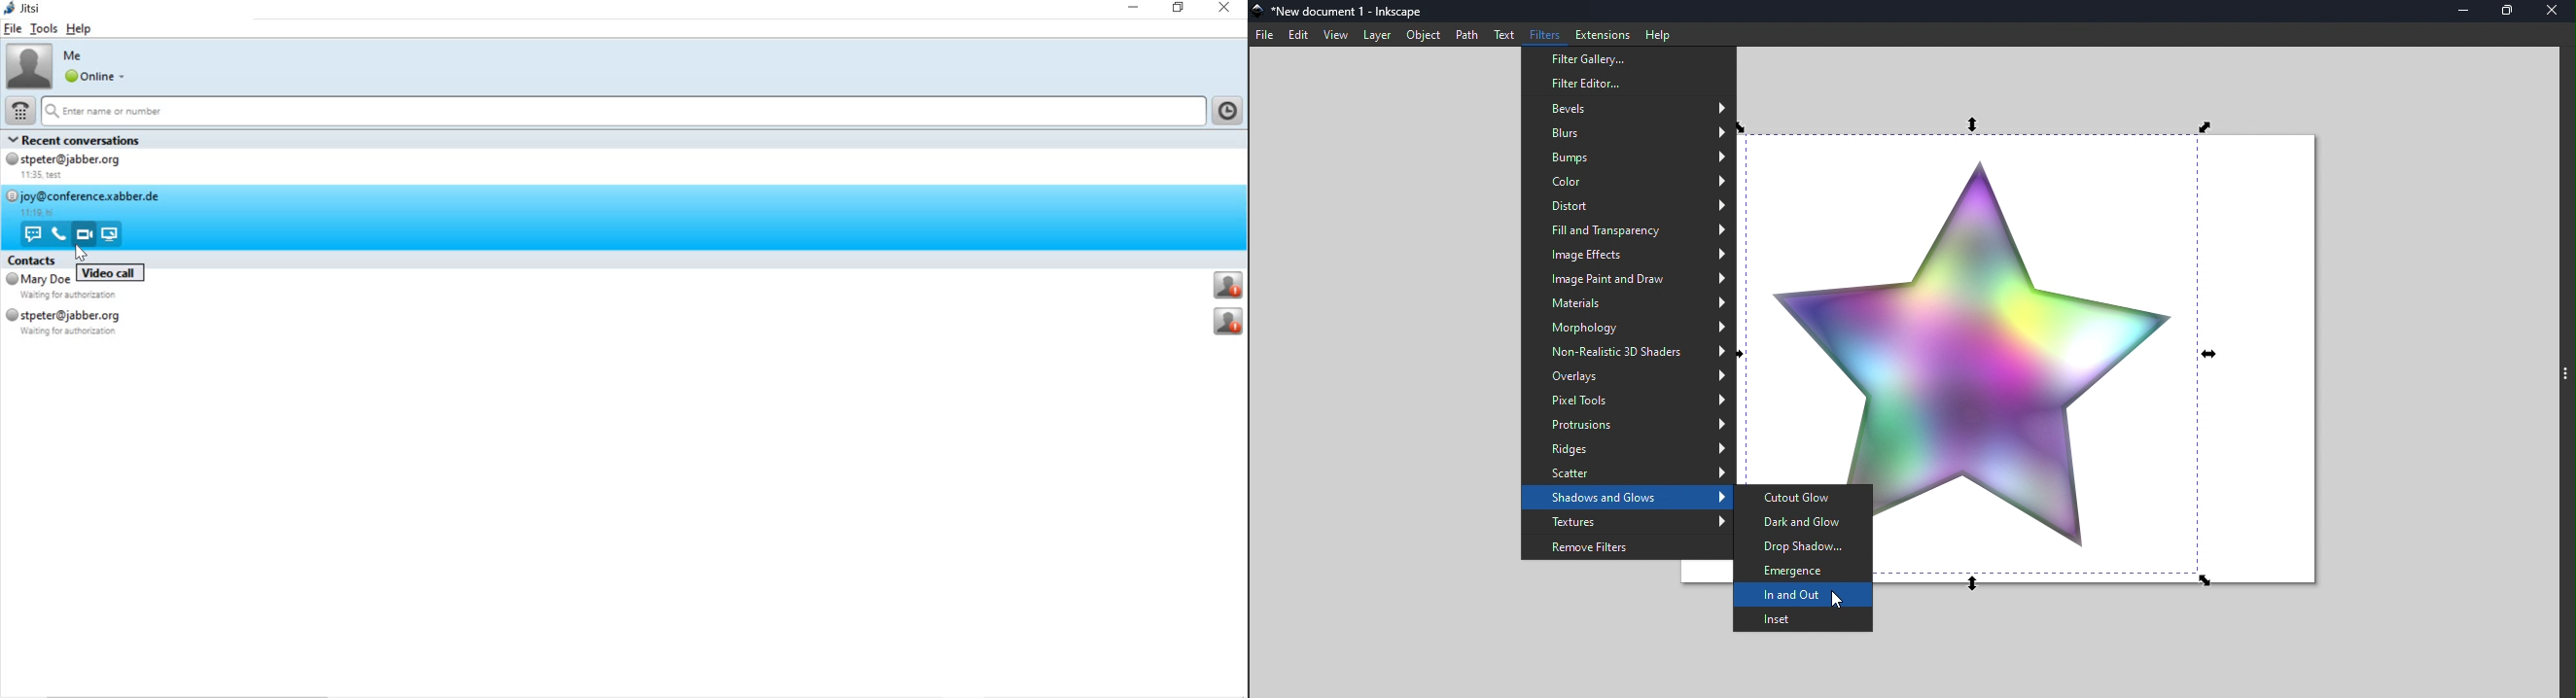 The width and height of the screenshot is (2576, 700). What do you see at coordinates (1230, 110) in the screenshot?
I see ` show call history` at bounding box center [1230, 110].